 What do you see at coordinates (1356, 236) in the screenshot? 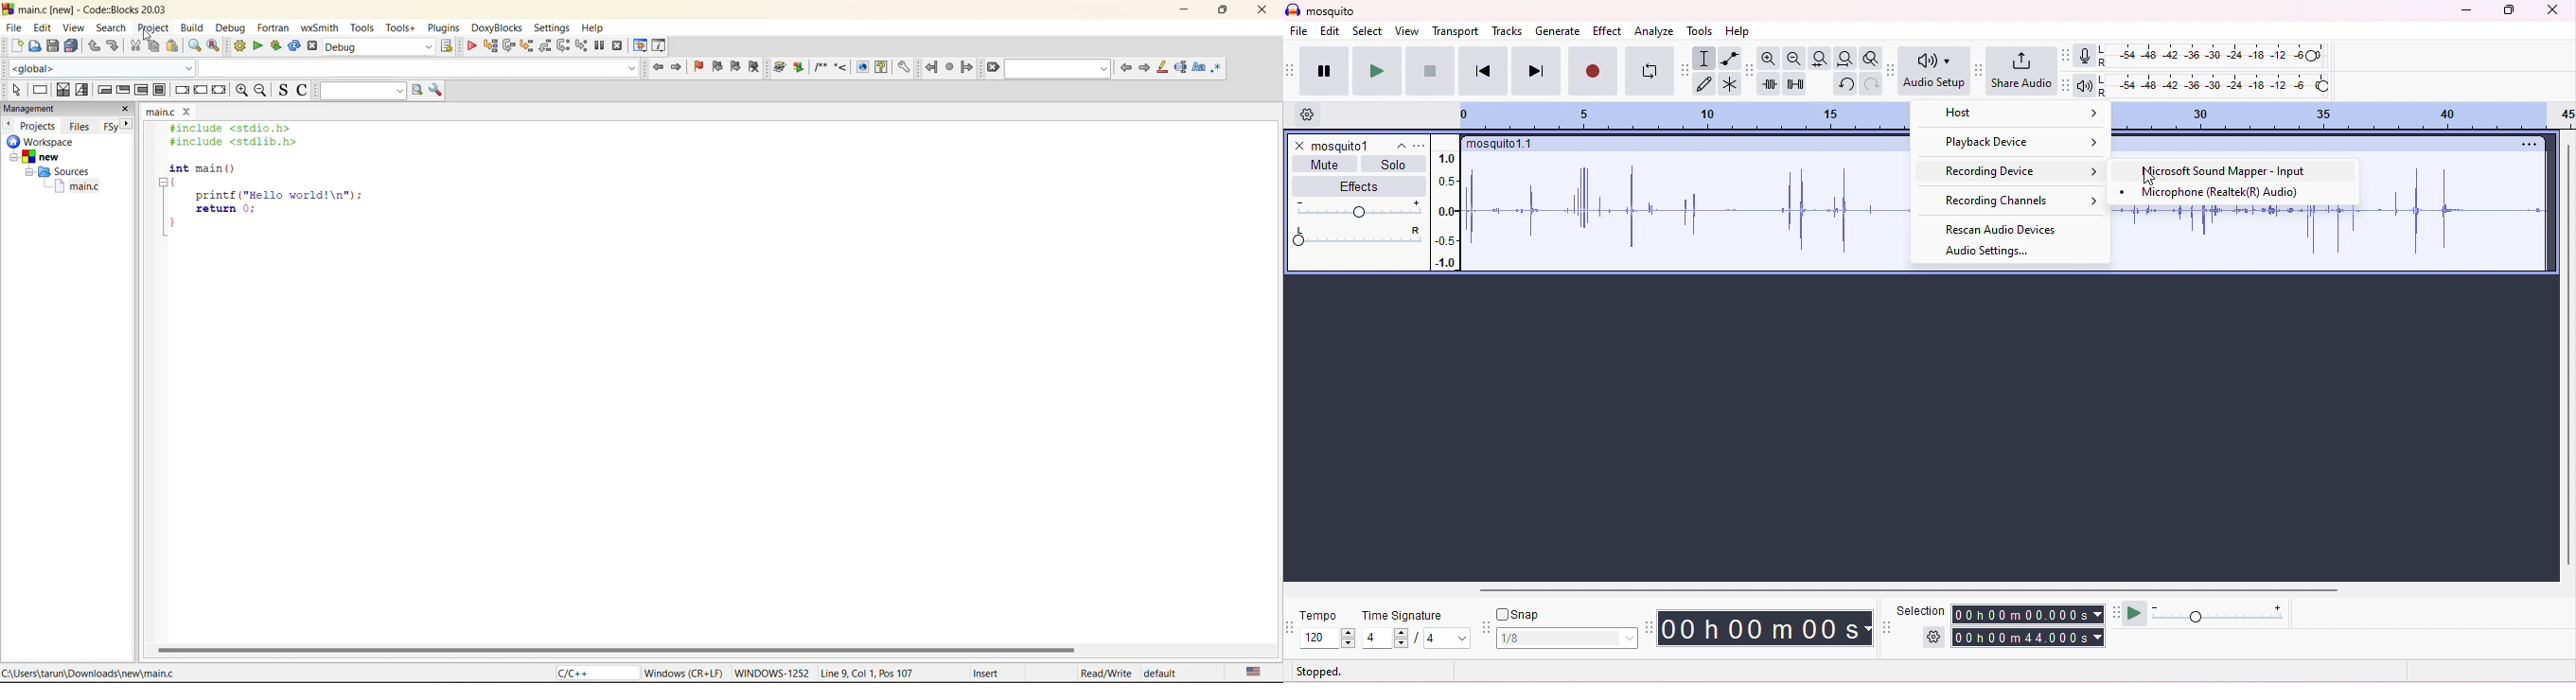
I see `pan` at bounding box center [1356, 236].